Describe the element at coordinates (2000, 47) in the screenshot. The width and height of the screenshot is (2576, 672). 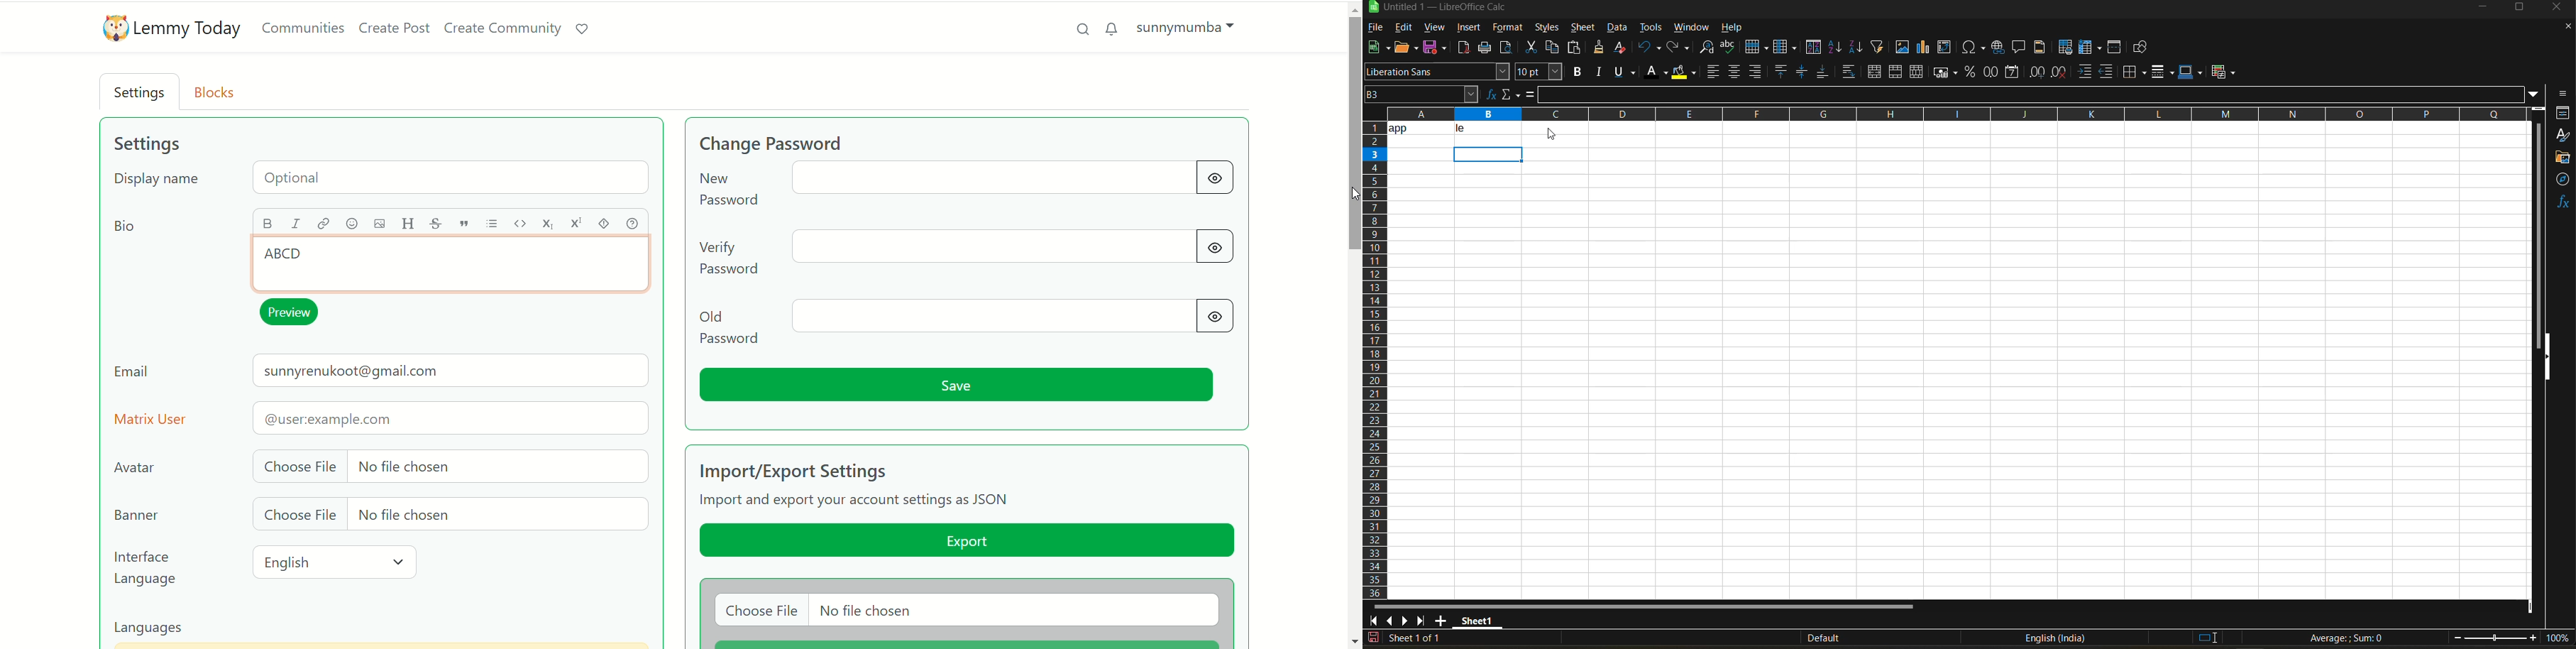
I see `insert hyperlink` at that location.